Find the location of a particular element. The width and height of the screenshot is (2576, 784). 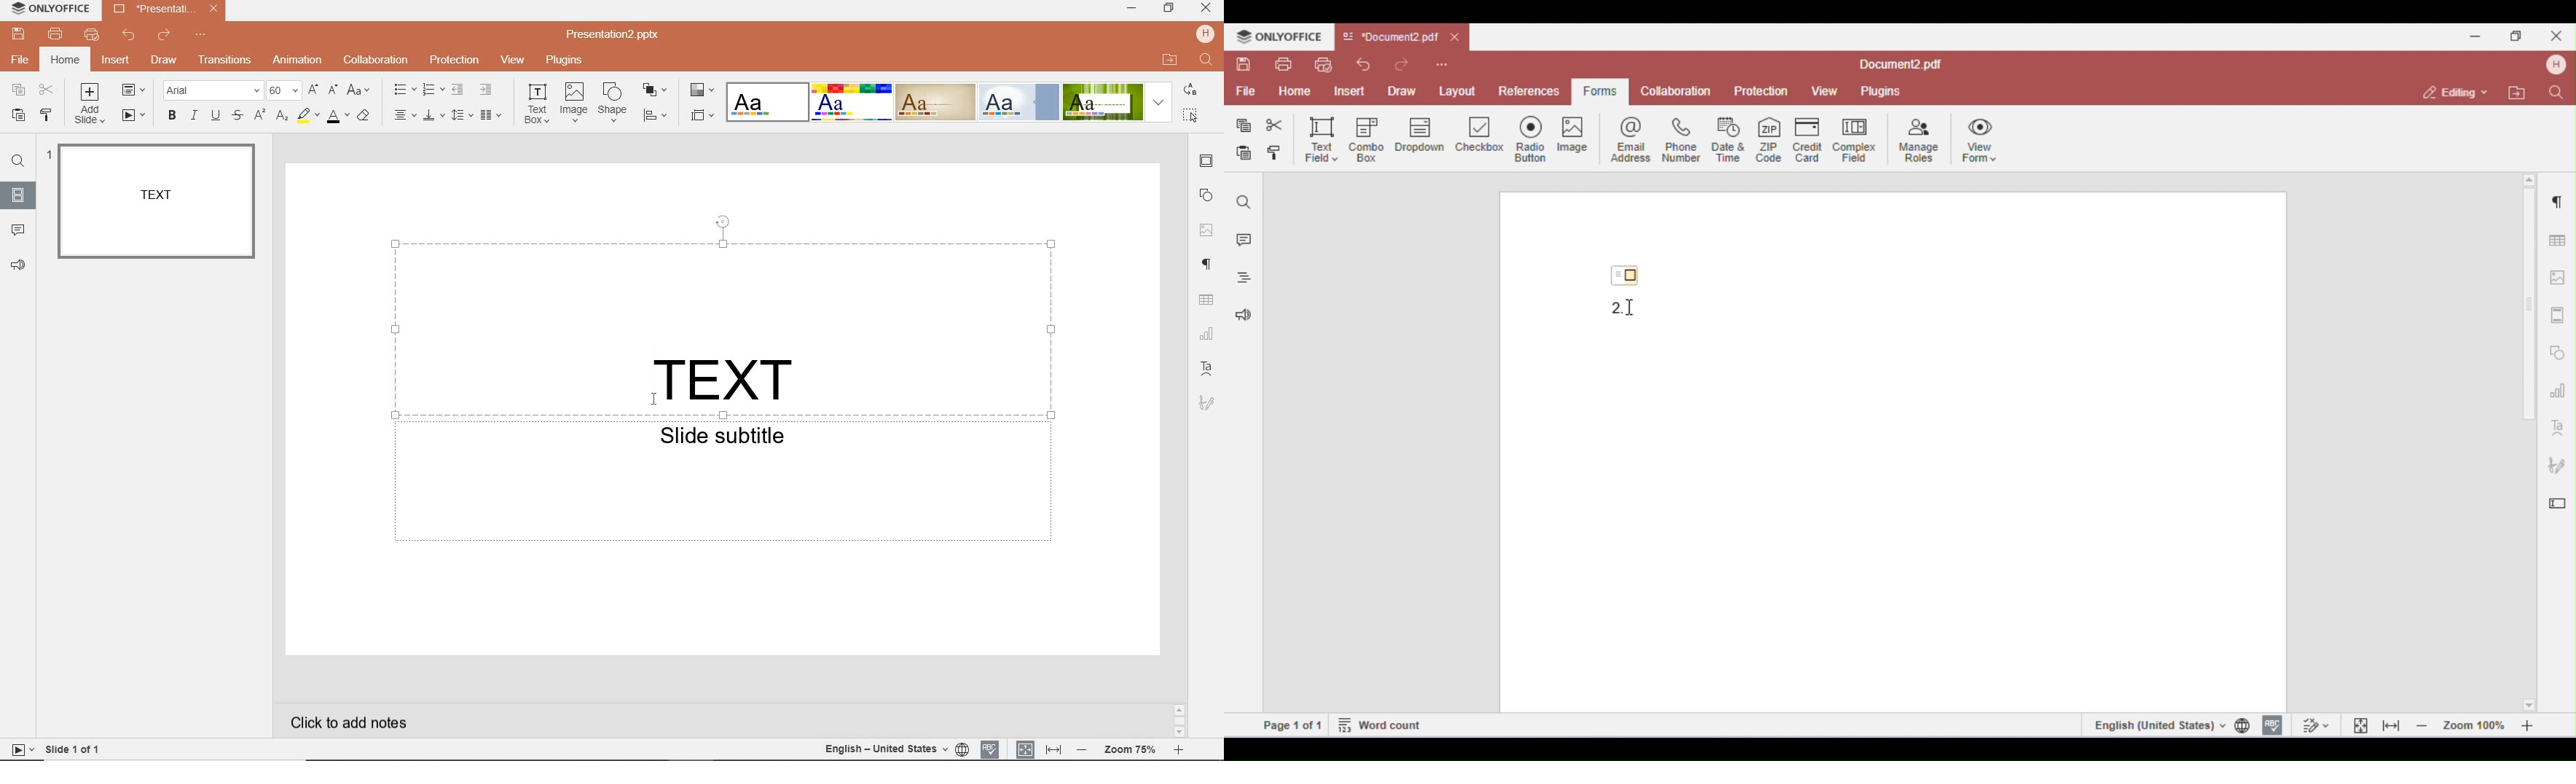

ITALIC is located at coordinates (194, 116).